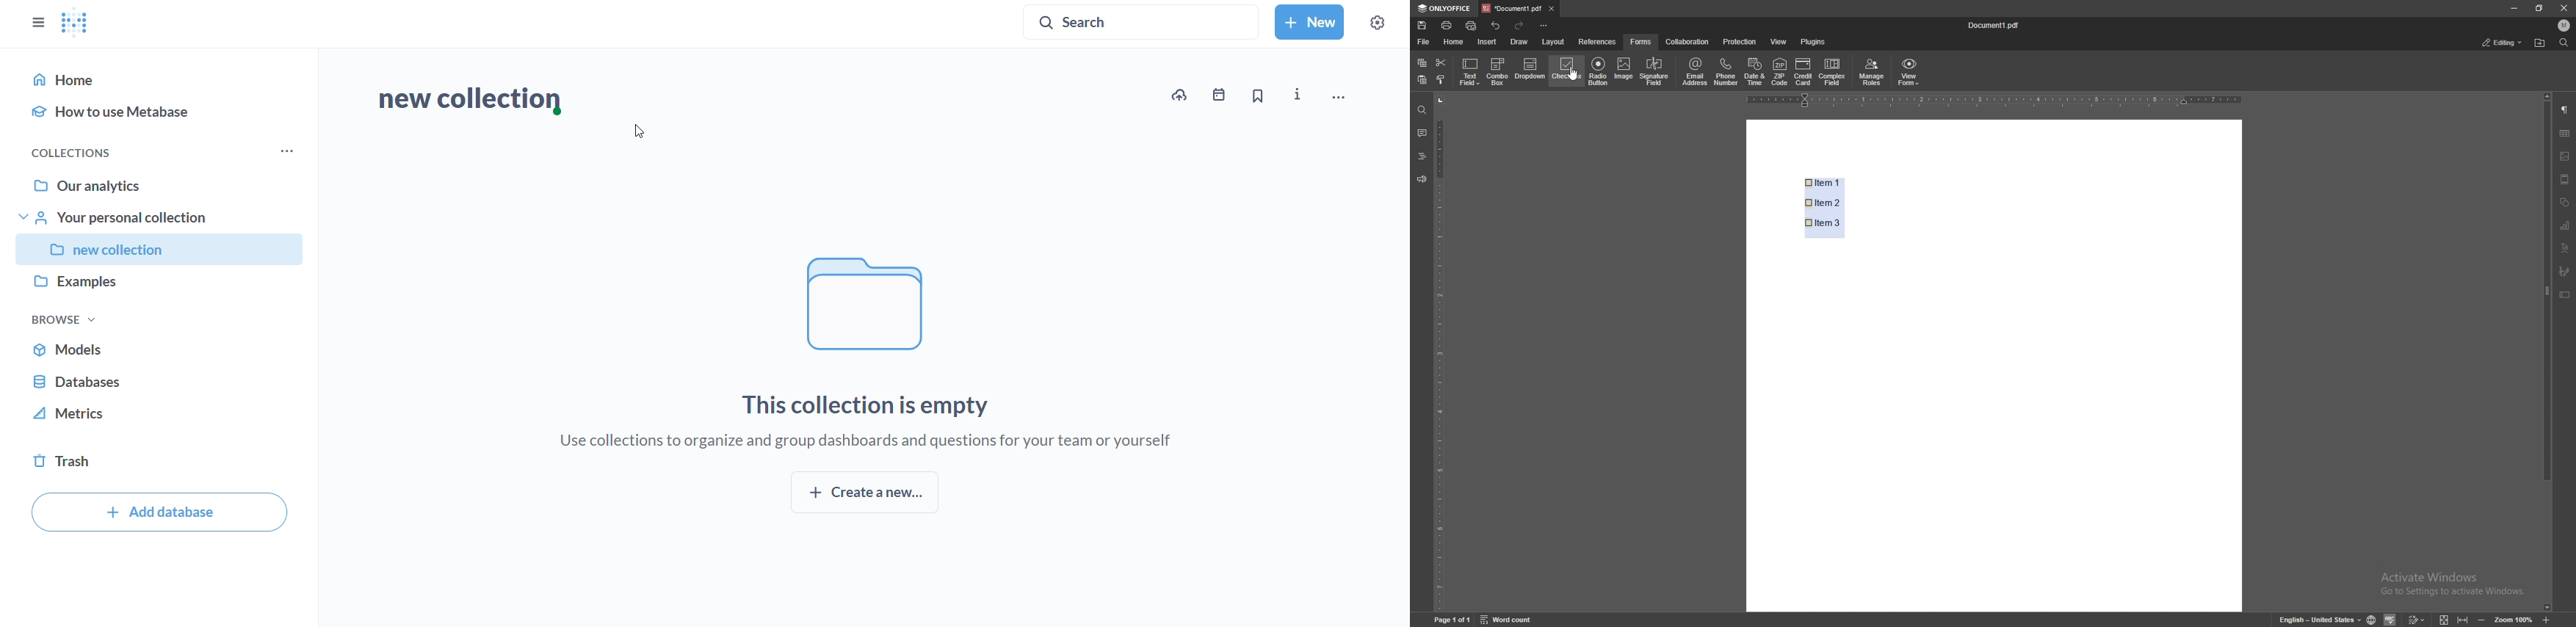 The height and width of the screenshot is (644, 2576). What do you see at coordinates (1471, 26) in the screenshot?
I see `quick print` at bounding box center [1471, 26].